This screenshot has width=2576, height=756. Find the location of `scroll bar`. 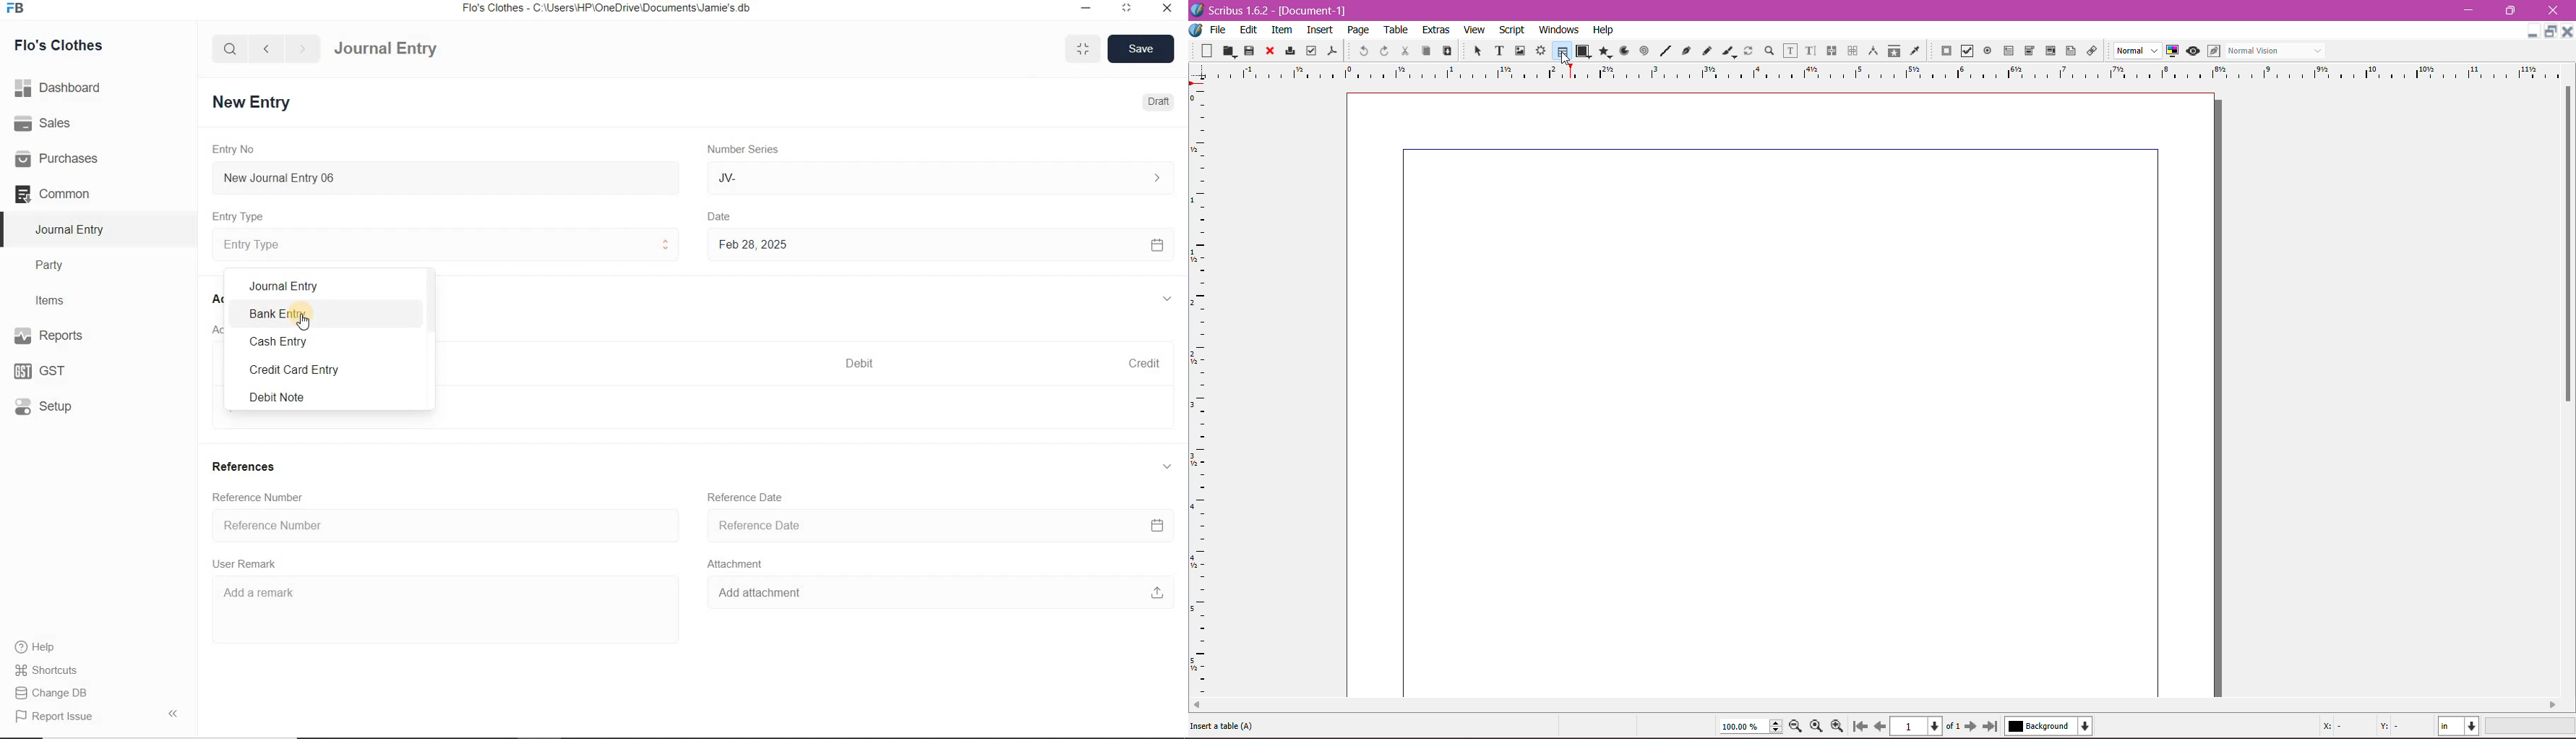

scroll bar is located at coordinates (1875, 705).